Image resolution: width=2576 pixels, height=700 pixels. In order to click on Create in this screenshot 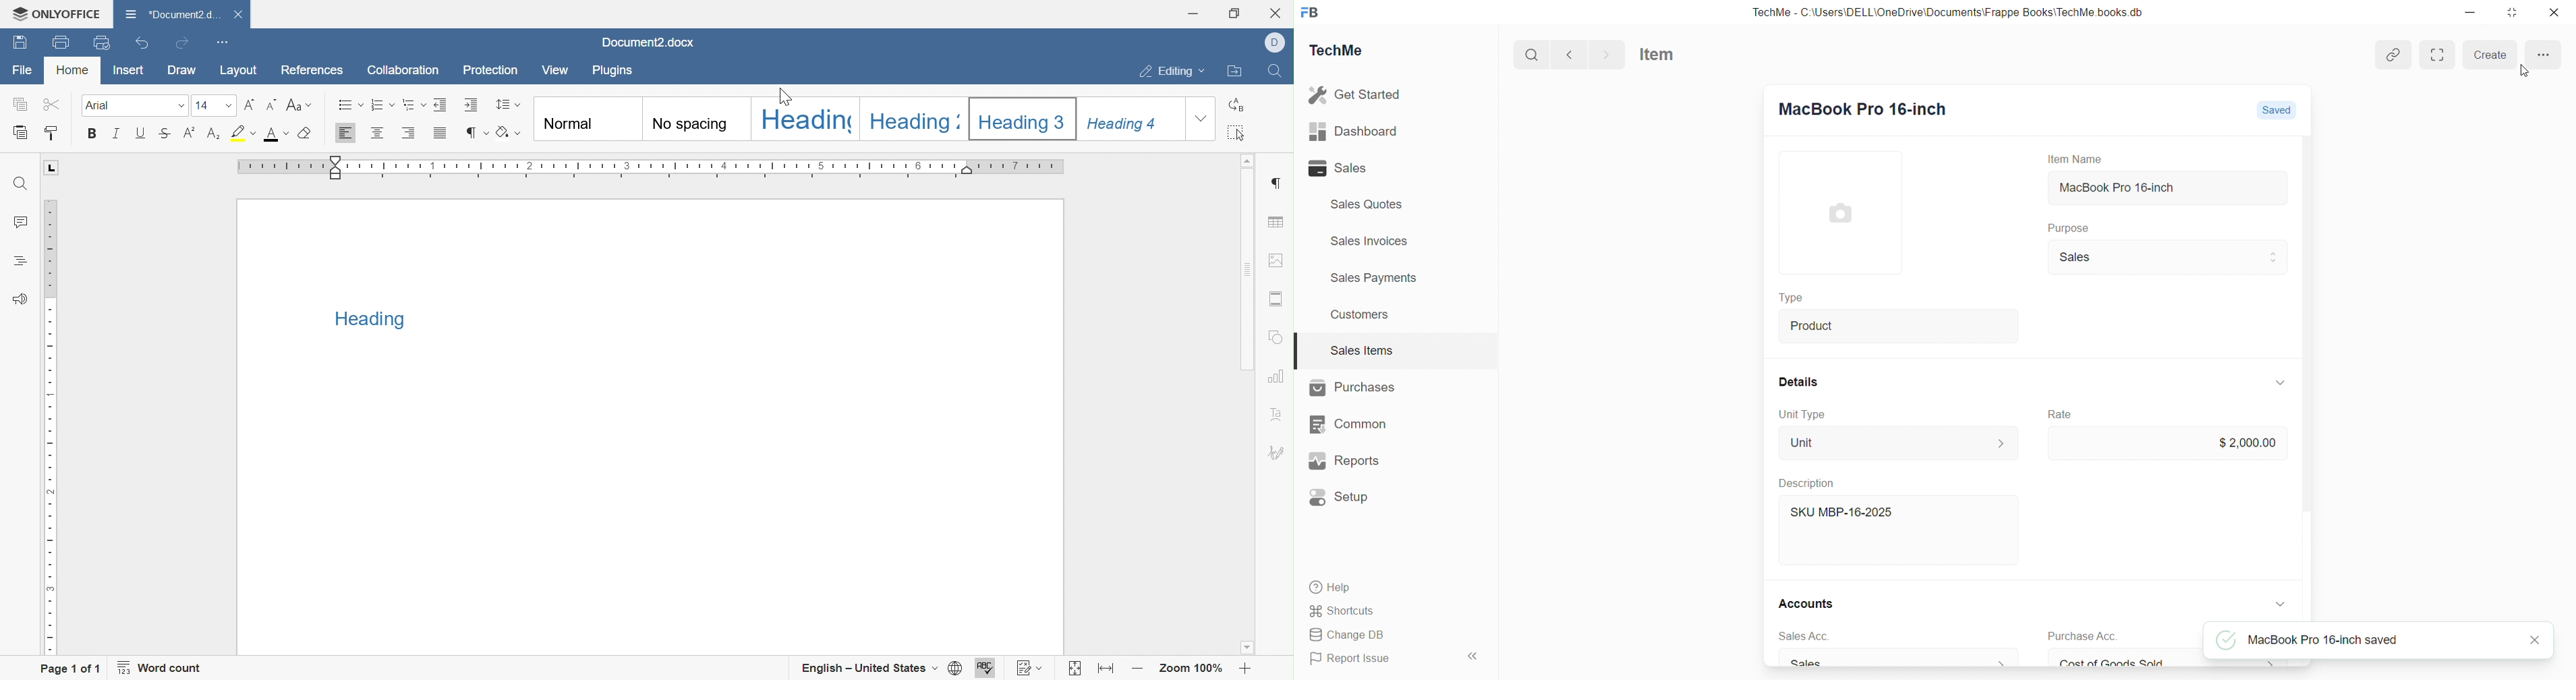, I will do `click(2491, 55)`.